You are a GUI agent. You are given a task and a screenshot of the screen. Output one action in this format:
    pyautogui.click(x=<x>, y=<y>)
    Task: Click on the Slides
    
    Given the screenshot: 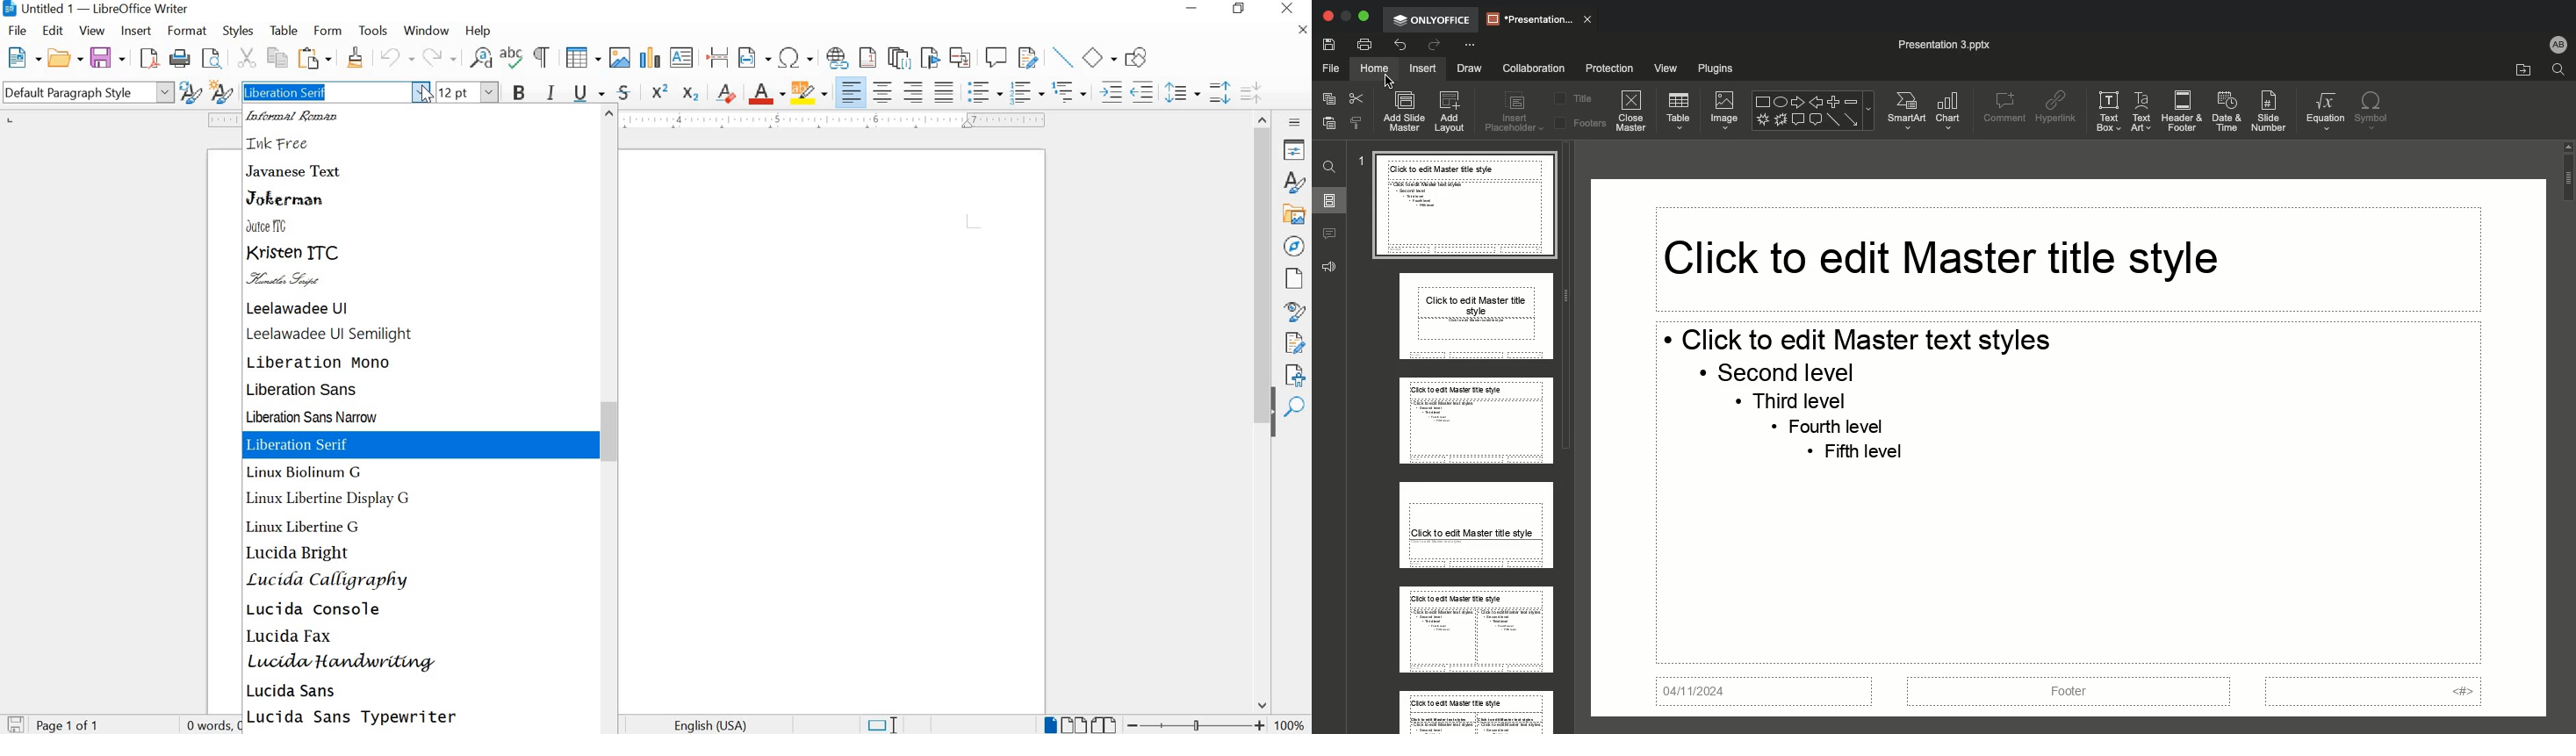 What is the action you would take?
    pyautogui.click(x=1329, y=200)
    